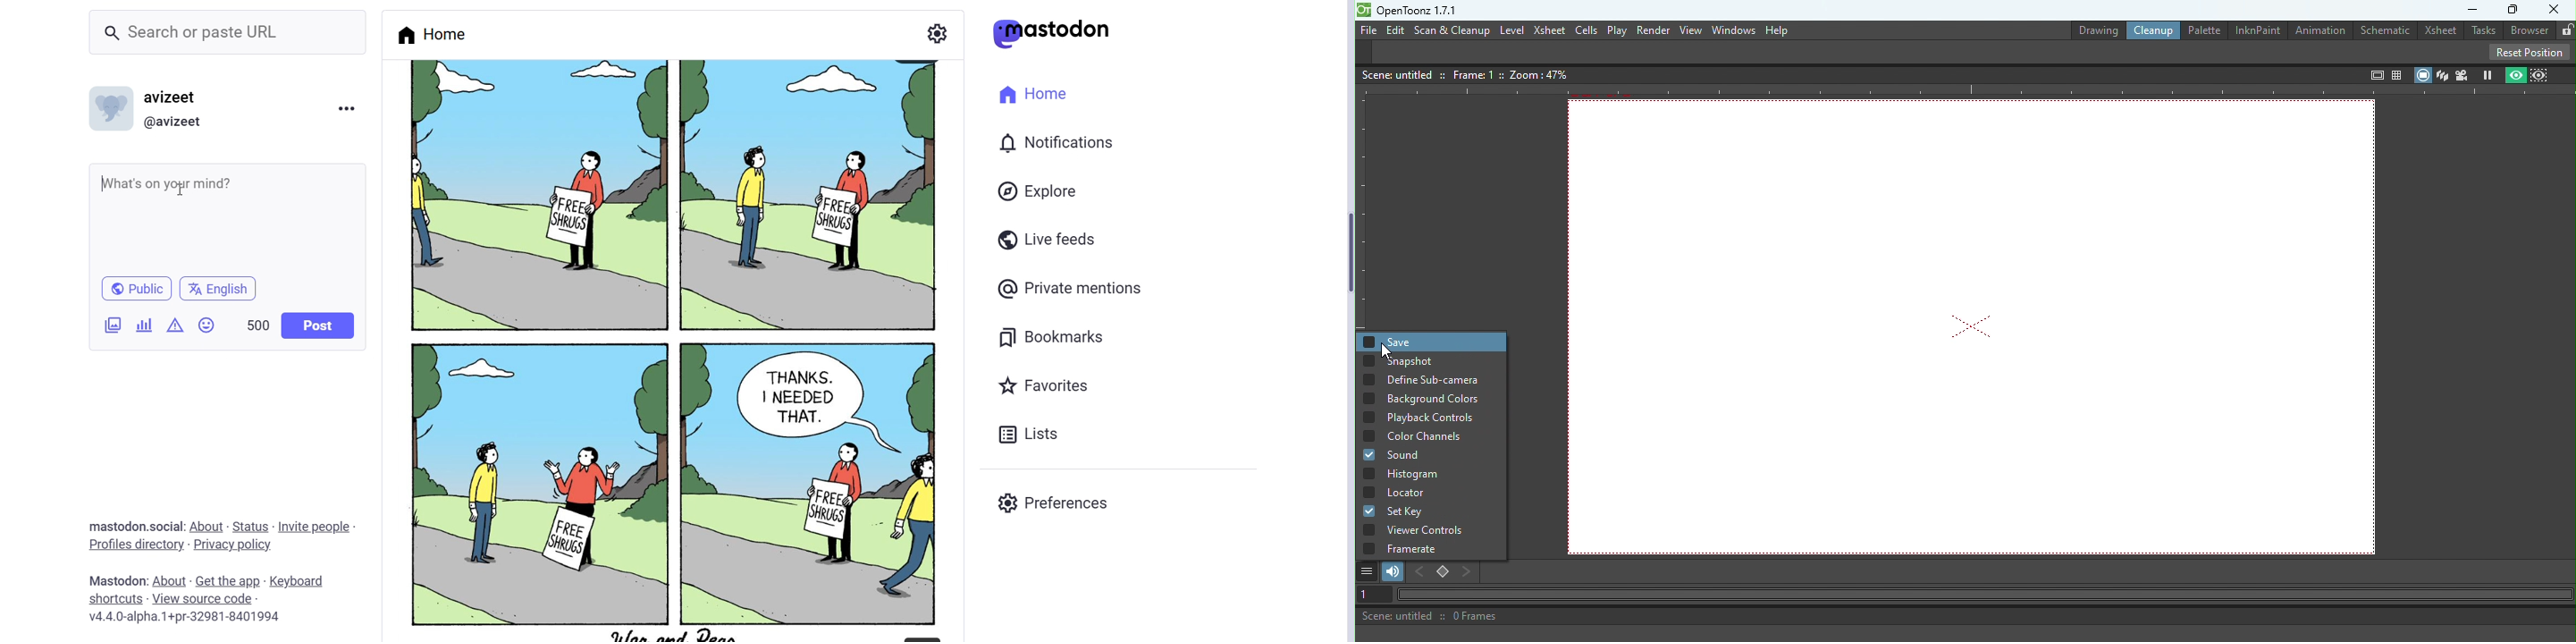 Image resolution: width=2576 pixels, height=644 pixels. What do you see at coordinates (206, 598) in the screenshot?
I see `View Source Code` at bounding box center [206, 598].